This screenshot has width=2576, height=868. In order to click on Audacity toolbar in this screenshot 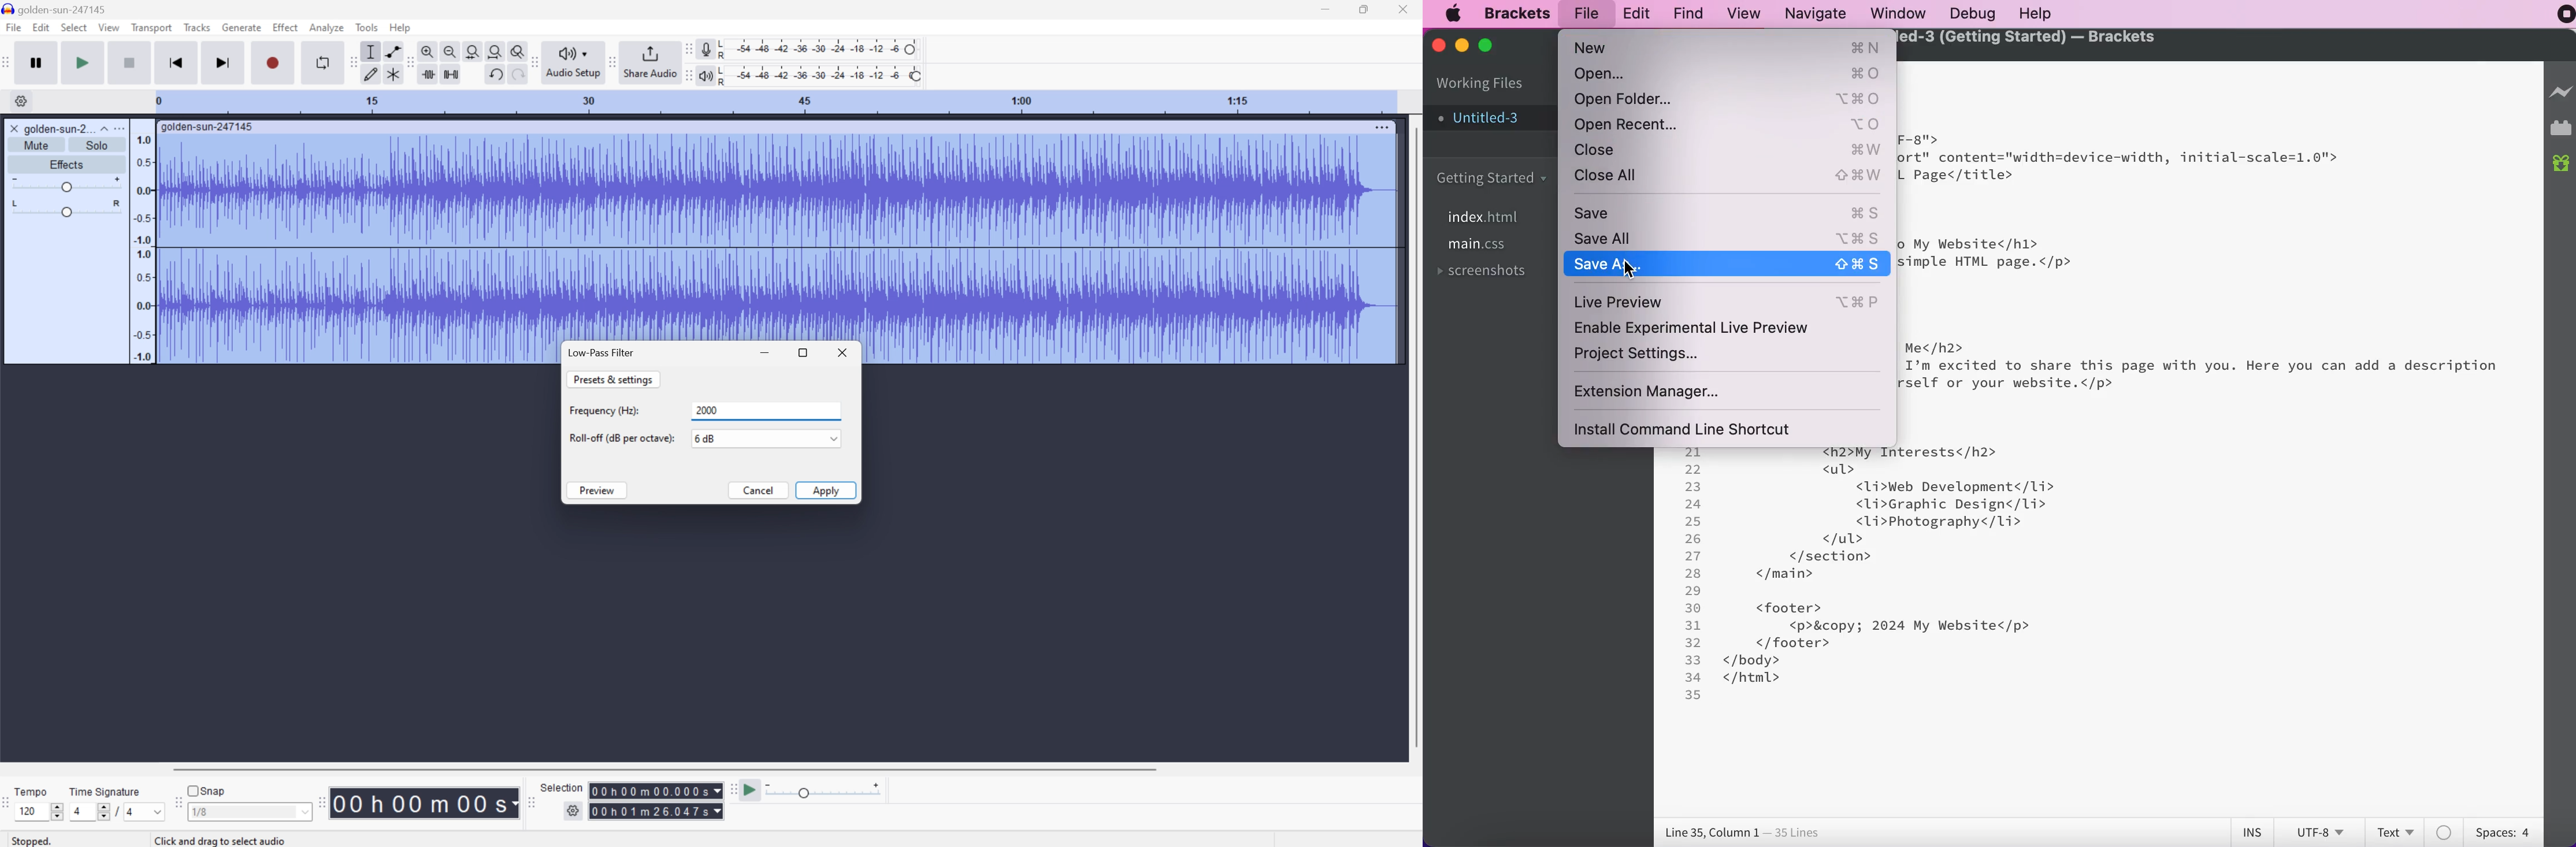, I will do `click(321, 801)`.